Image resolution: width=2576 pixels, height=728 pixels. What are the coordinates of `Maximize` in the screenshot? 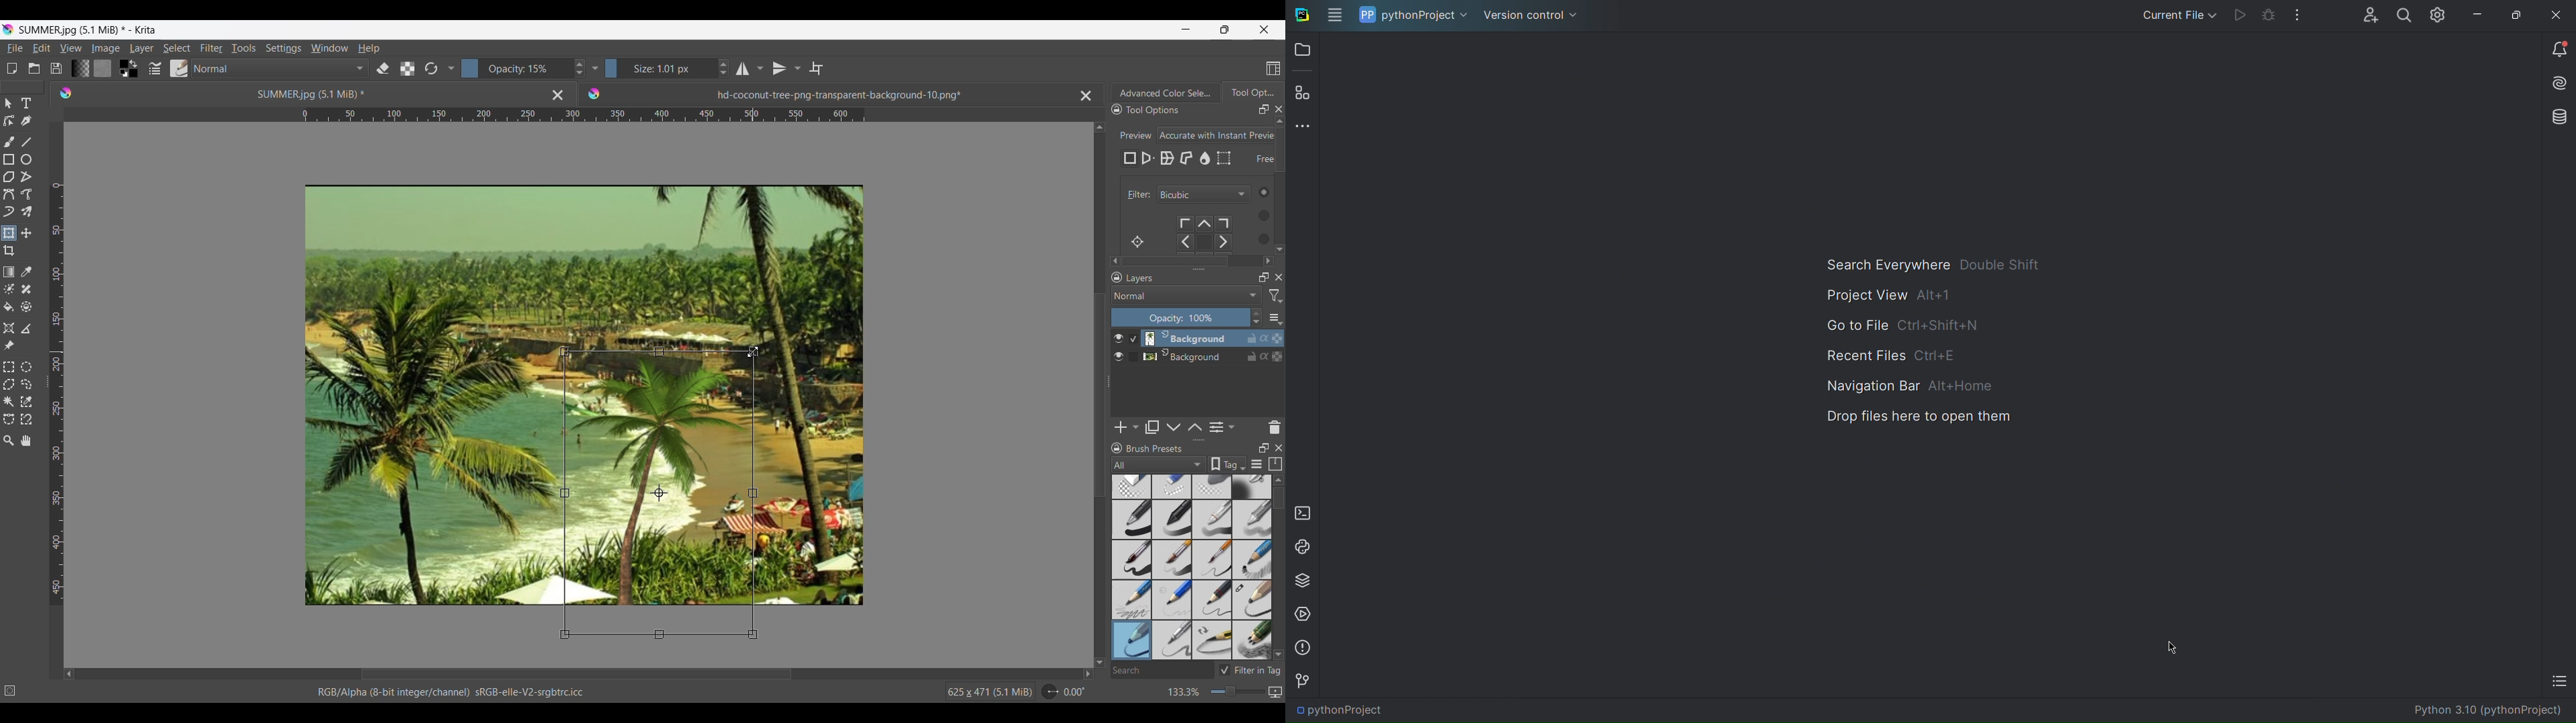 It's located at (1278, 335).